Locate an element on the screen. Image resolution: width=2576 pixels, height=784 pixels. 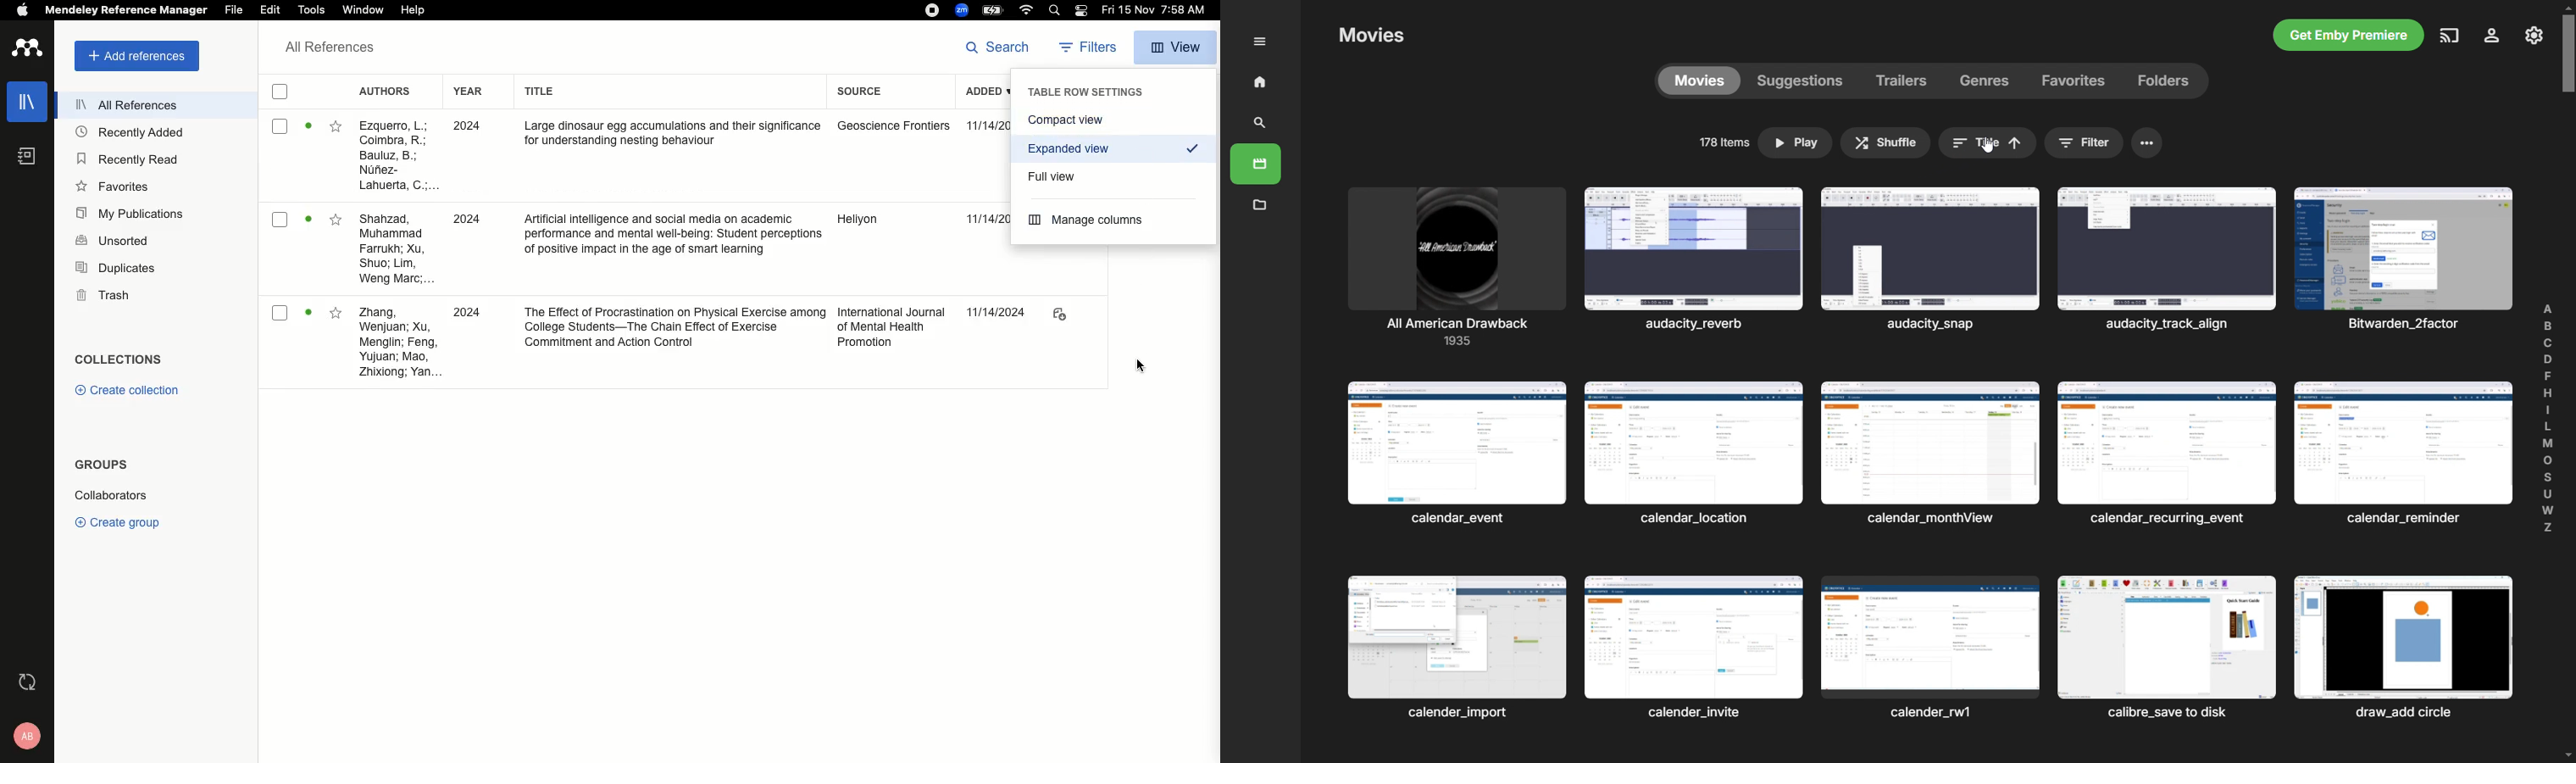
Collaborators is located at coordinates (121, 494).